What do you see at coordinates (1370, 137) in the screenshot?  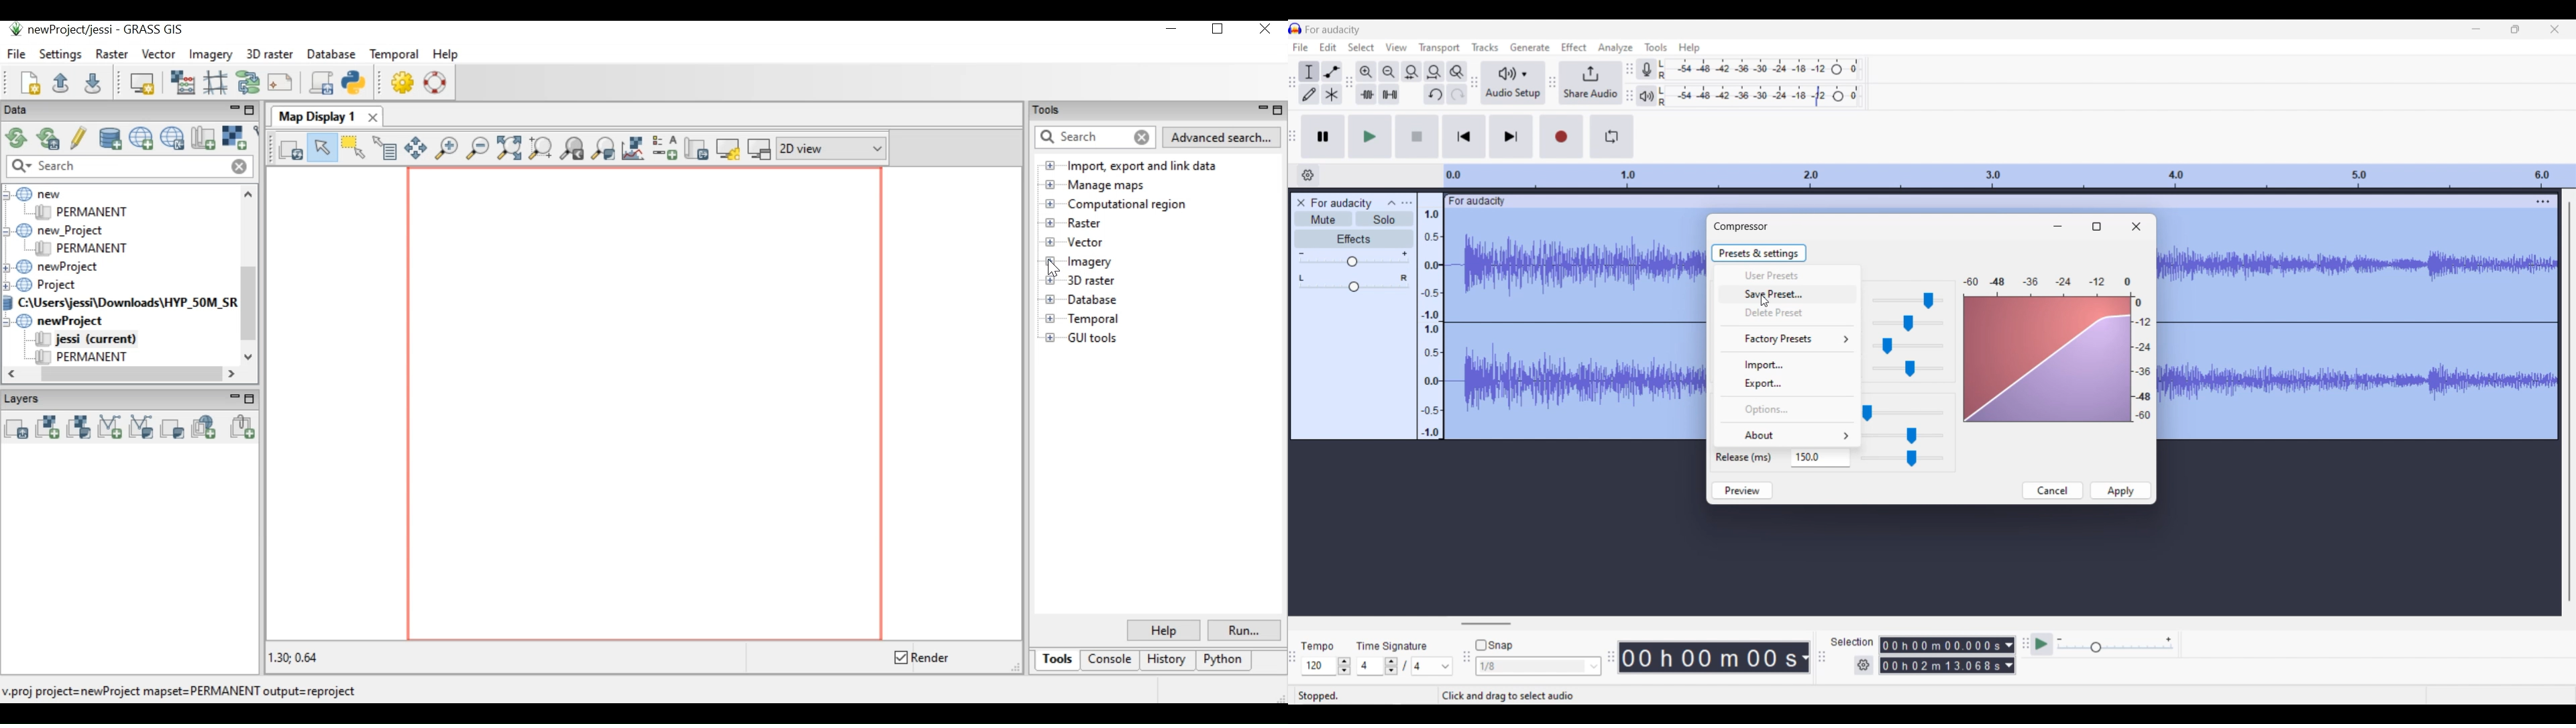 I see `Play/Play once` at bounding box center [1370, 137].